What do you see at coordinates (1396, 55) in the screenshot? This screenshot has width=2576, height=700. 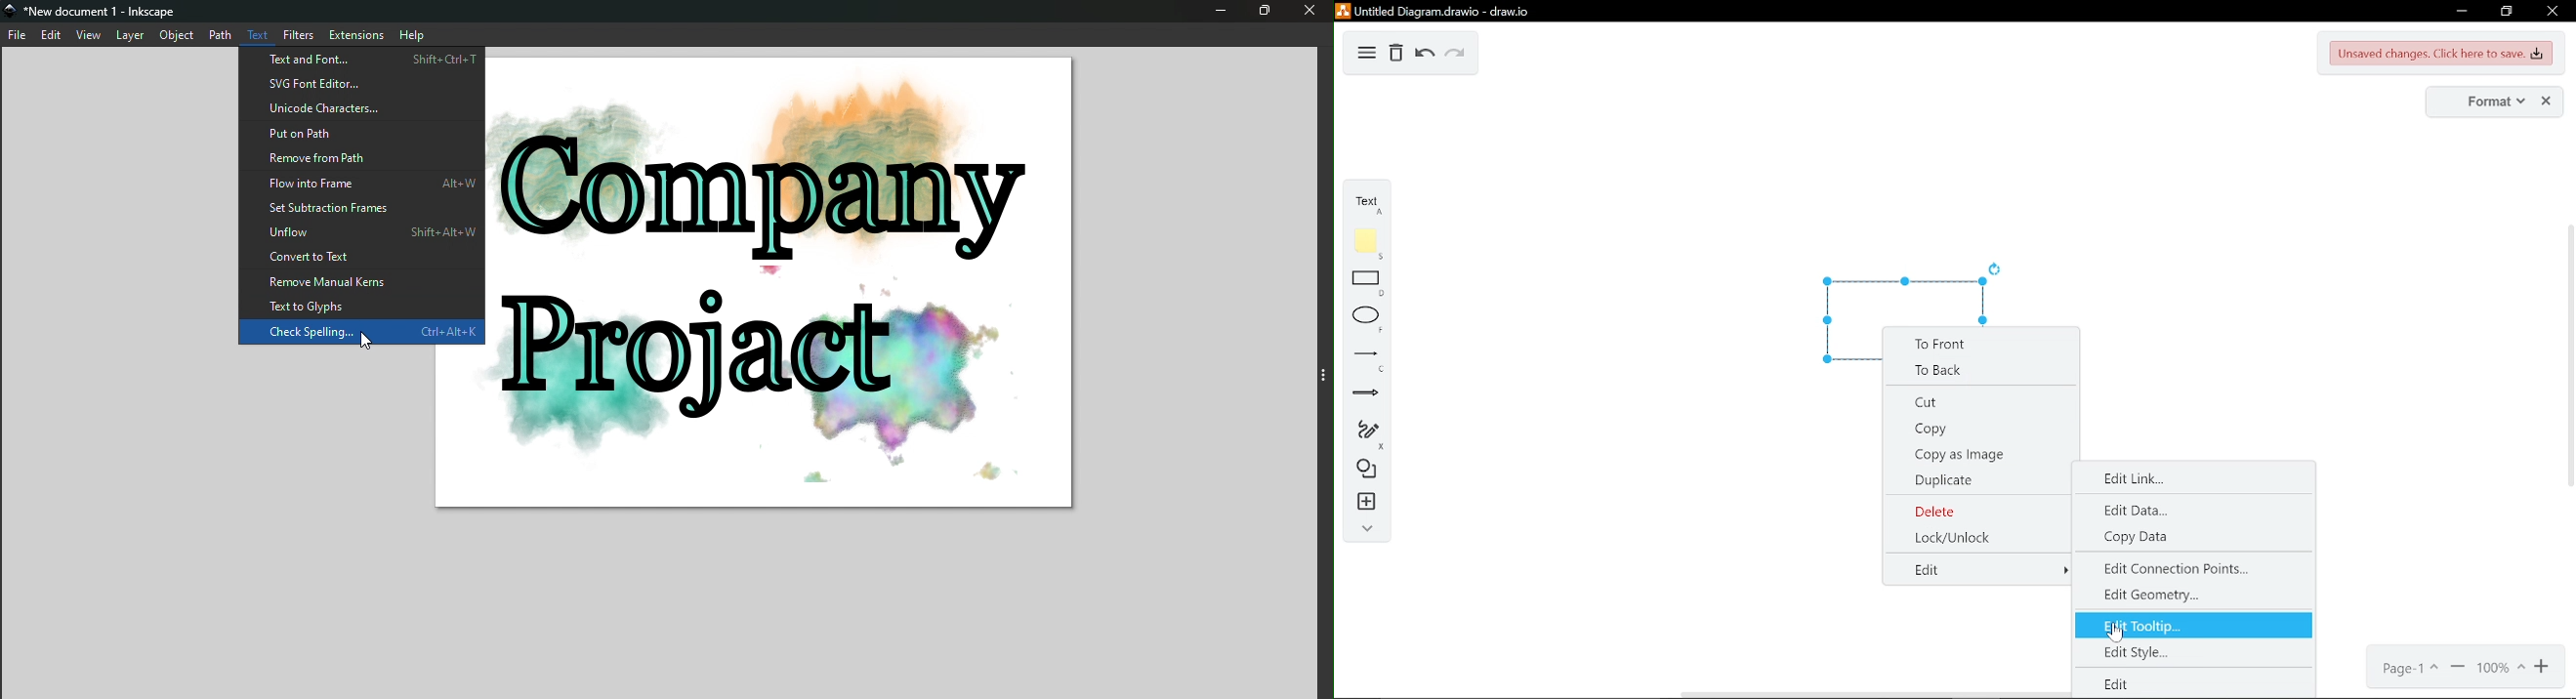 I see `delete` at bounding box center [1396, 55].